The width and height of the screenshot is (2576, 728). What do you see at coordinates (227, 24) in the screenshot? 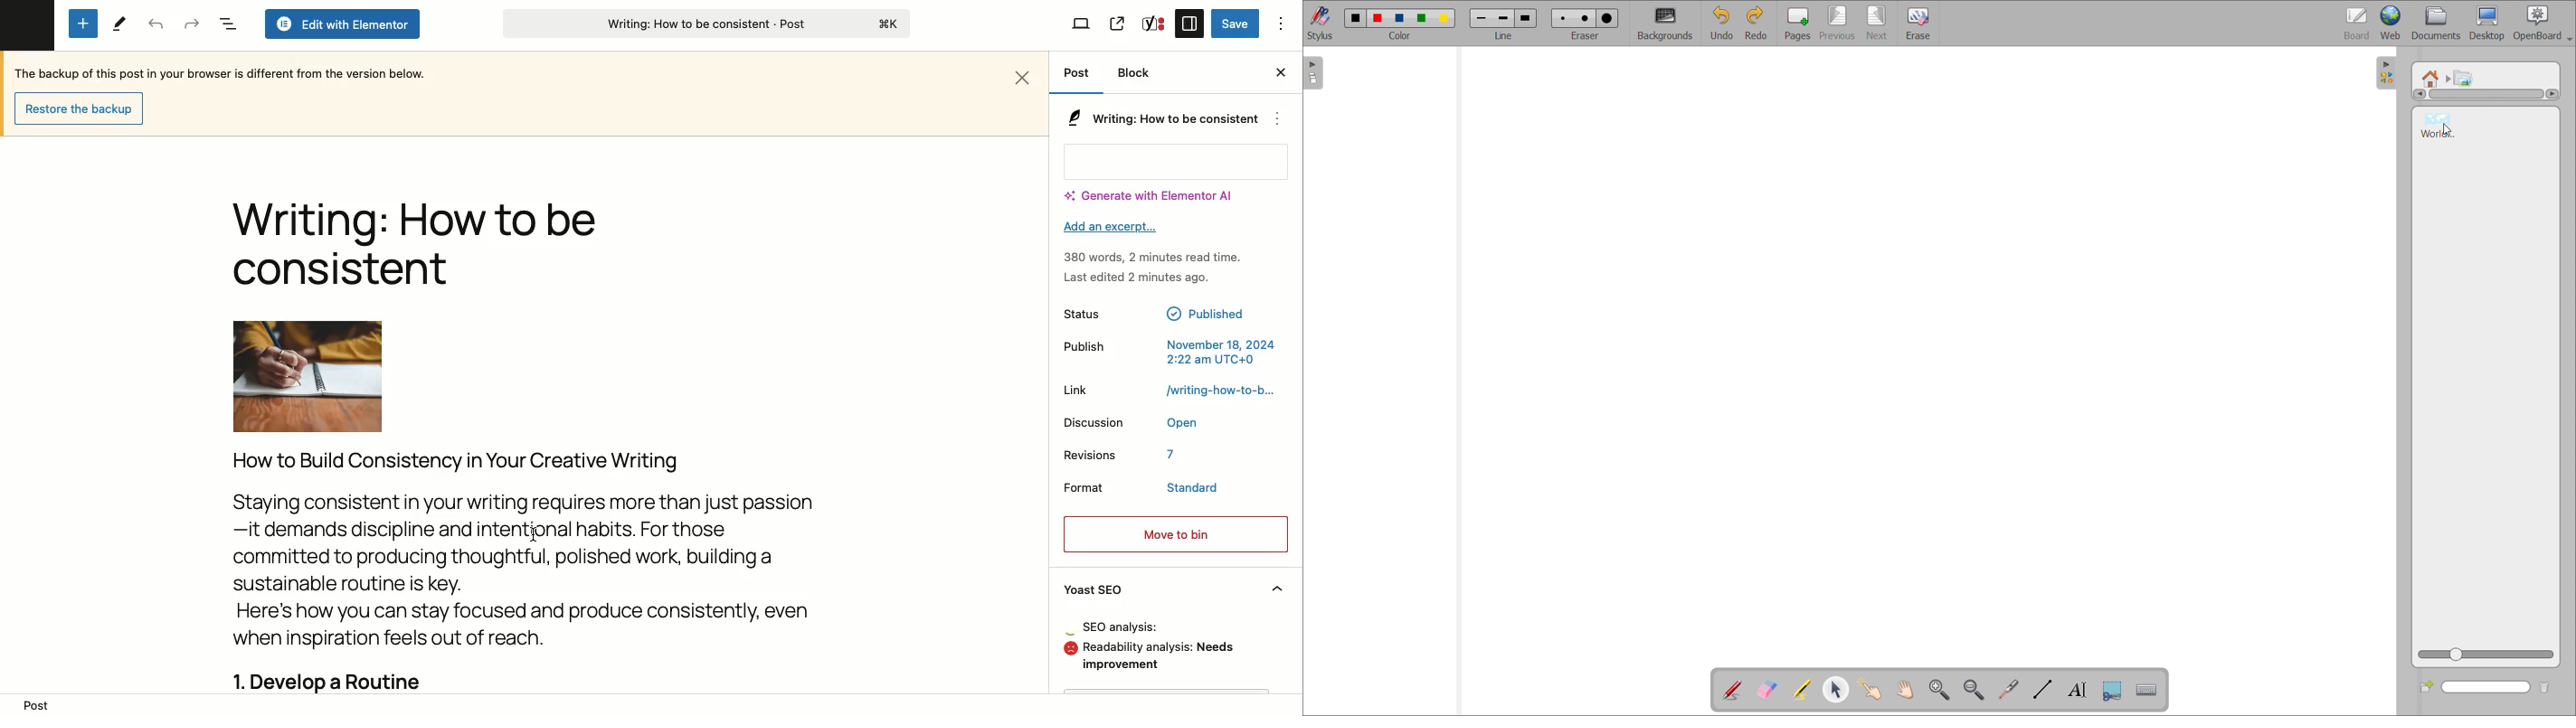
I see `Document overview` at bounding box center [227, 24].